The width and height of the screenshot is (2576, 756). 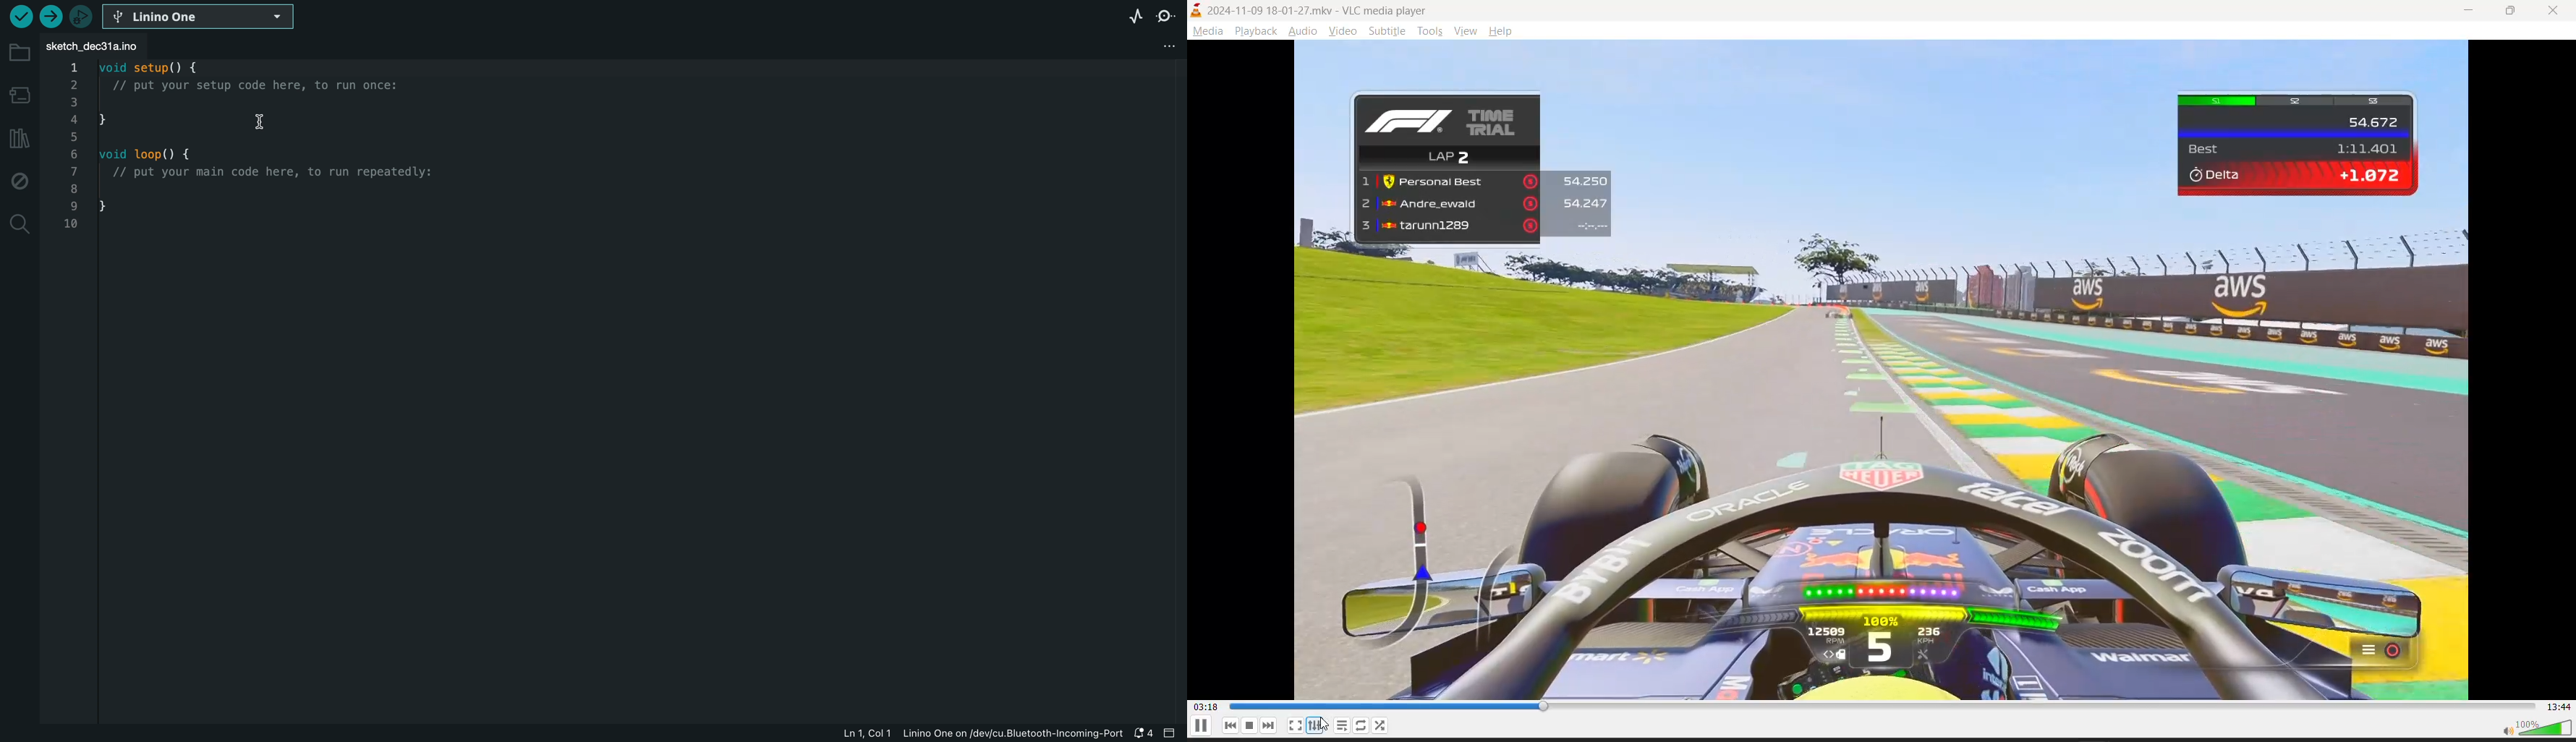 What do you see at coordinates (19, 95) in the screenshot?
I see `board manager` at bounding box center [19, 95].